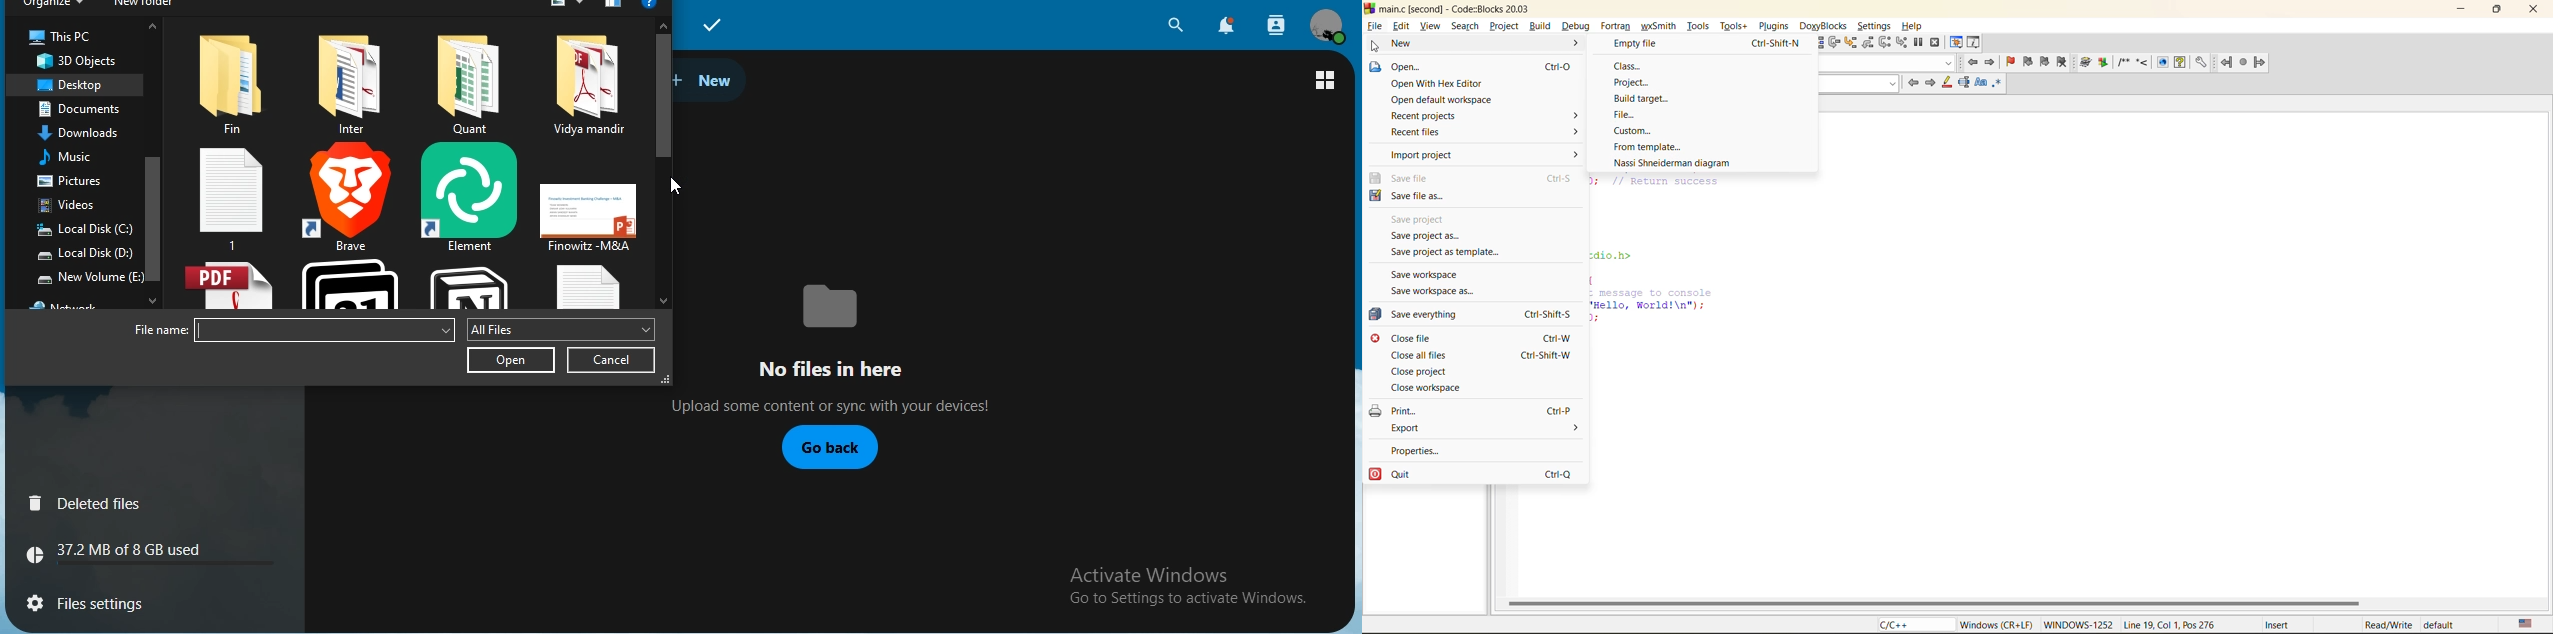 The image size is (2576, 644). Describe the element at coordinates (89, 276) in the screenshot. I see `new volume E` at that location.